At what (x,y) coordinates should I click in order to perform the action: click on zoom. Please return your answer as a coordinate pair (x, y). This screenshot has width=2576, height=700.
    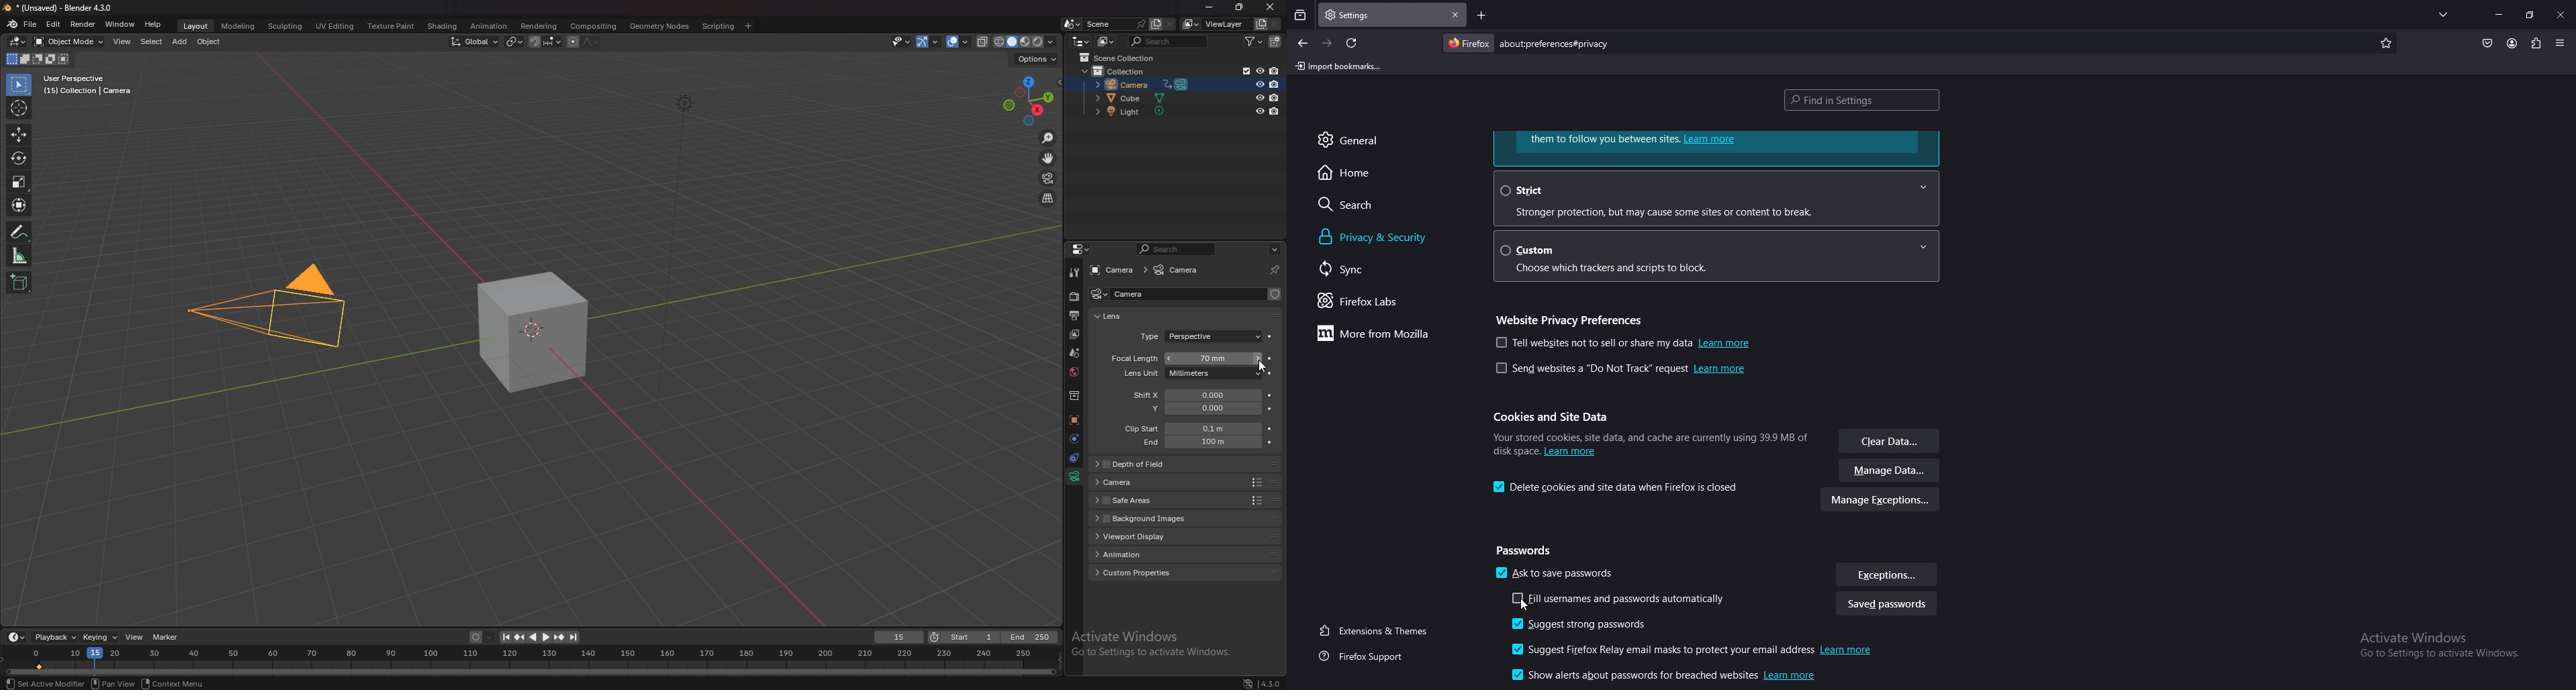
    Looking at the image, I should click on (1047, 137).